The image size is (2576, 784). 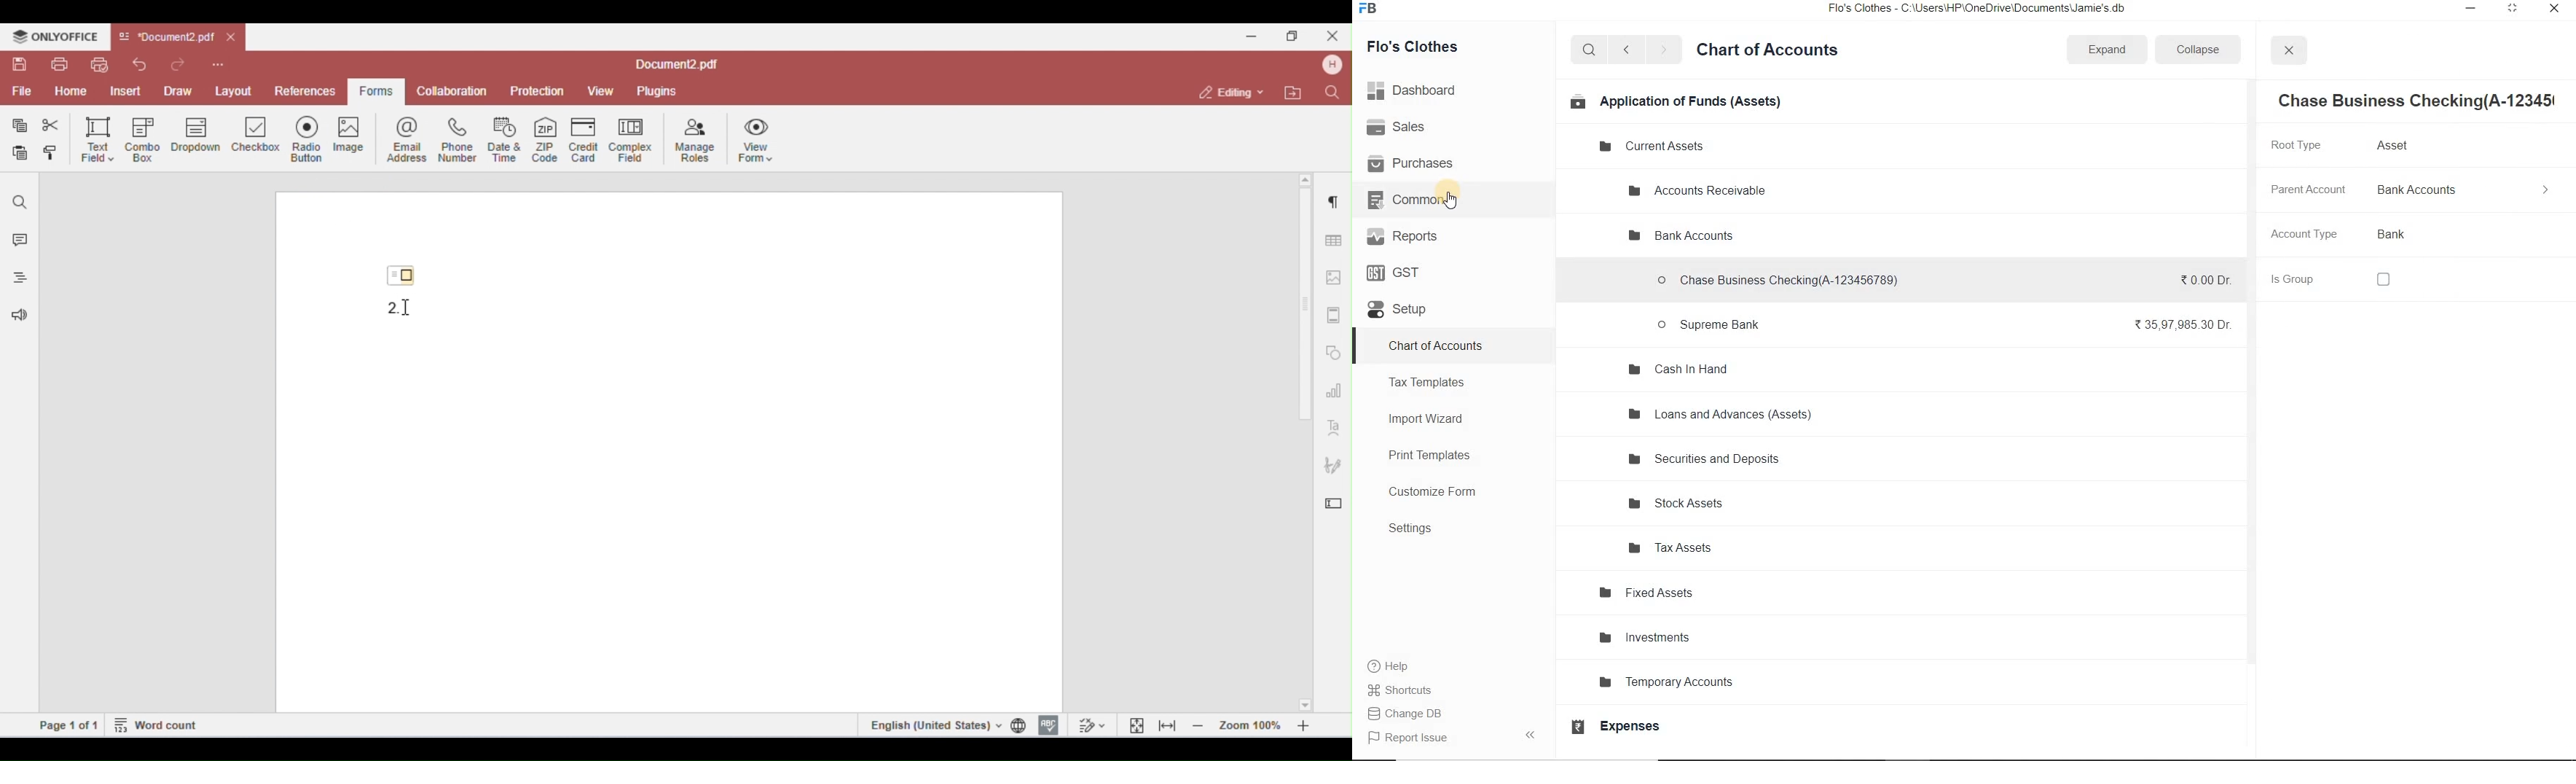 What do you see at coordinates (1424, 47) in the screenshot?
I see `Flo's Clothes` at bounding box center [1424, 47].